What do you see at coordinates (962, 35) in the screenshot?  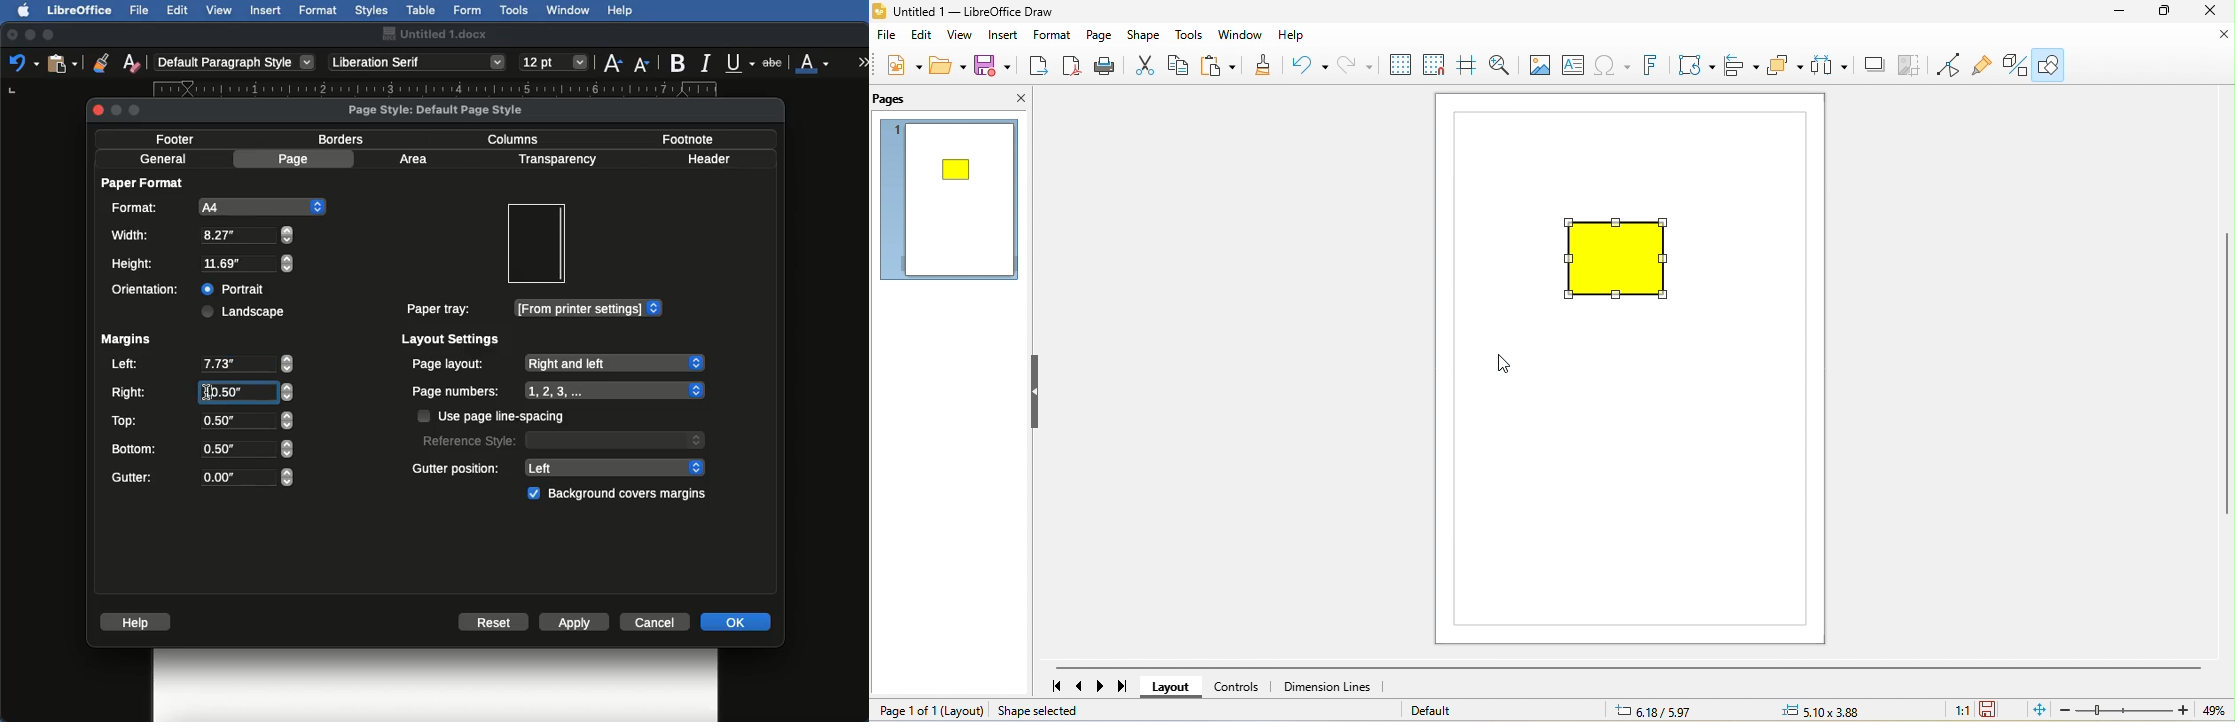 I see `view` at bounding box center [962, 35].